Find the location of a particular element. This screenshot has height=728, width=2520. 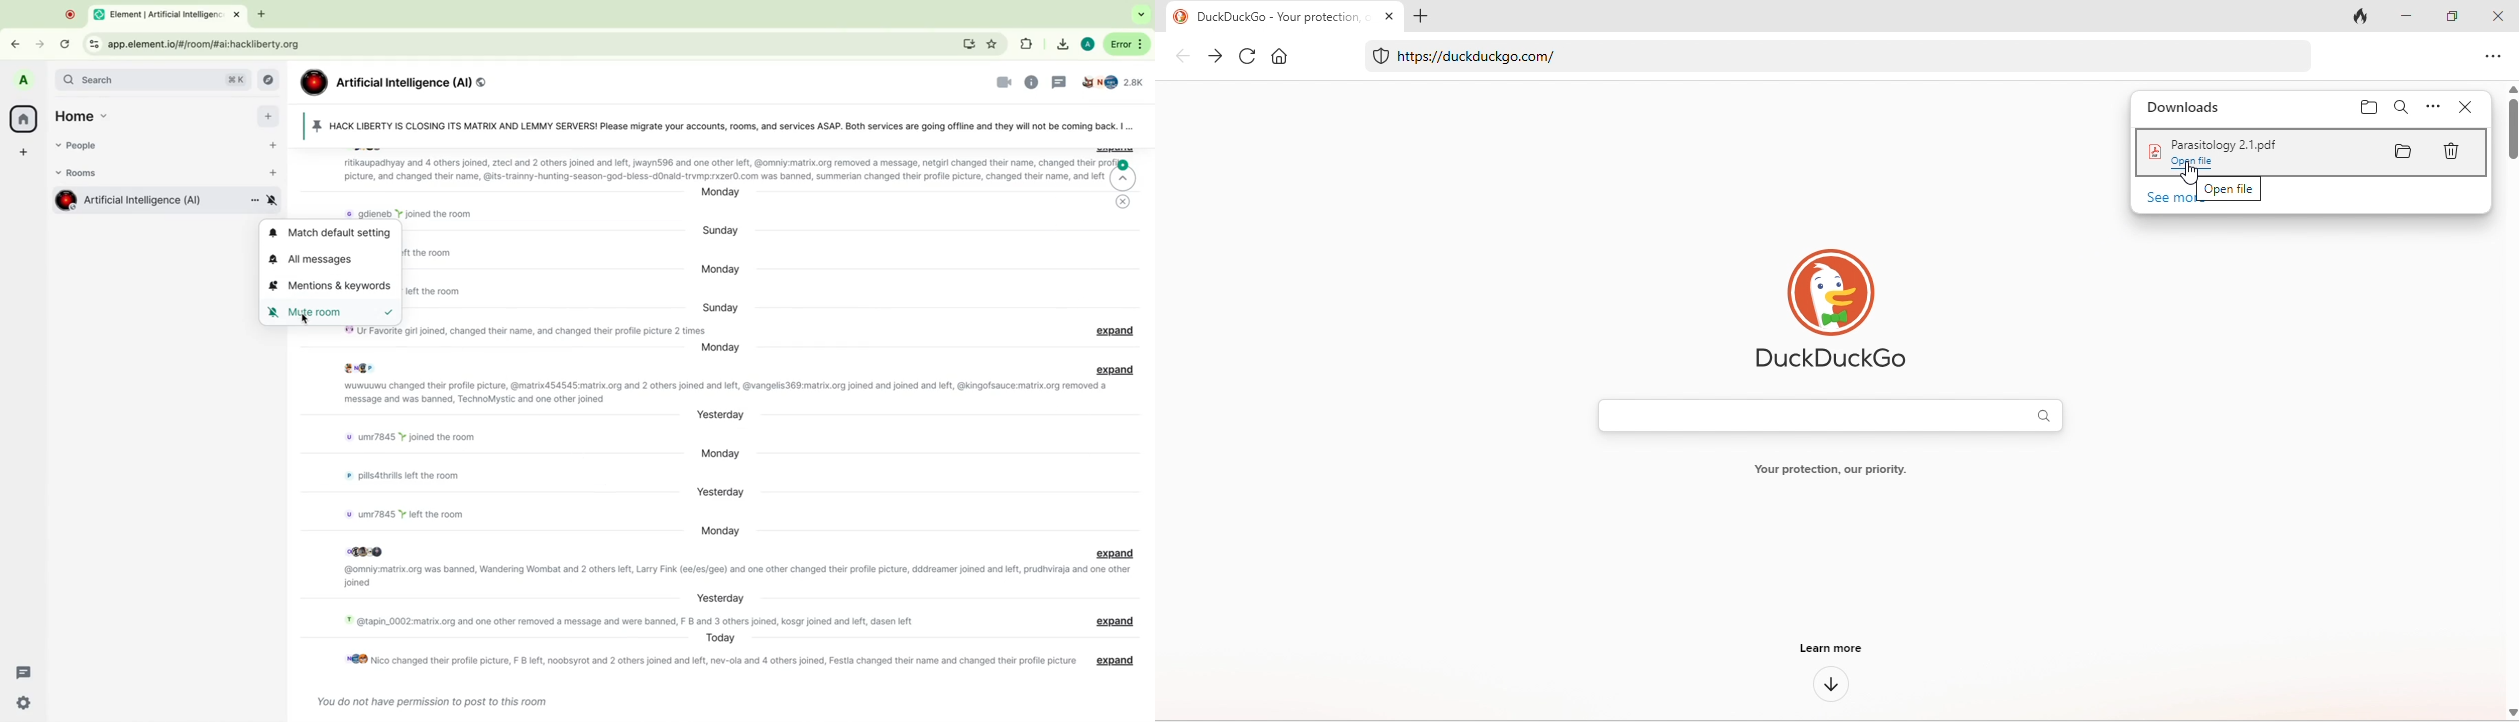

rooms is located at coordinates (89, 174).